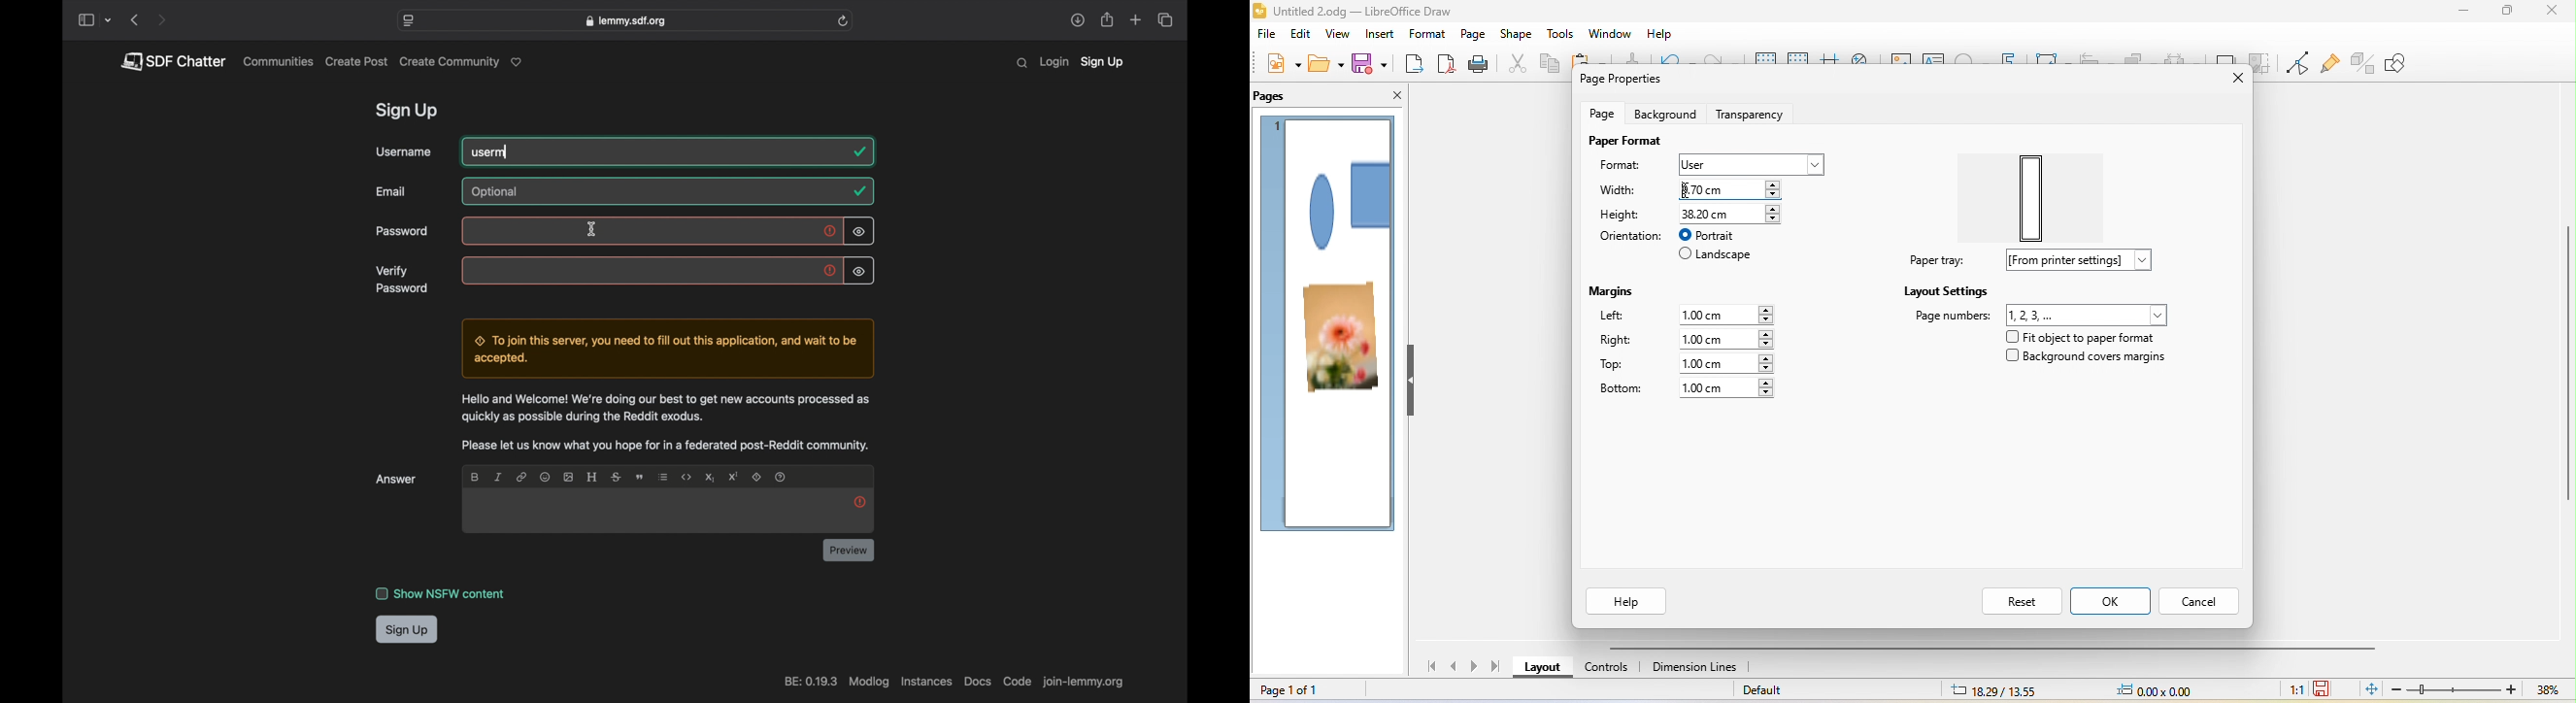 The height and width of the screenshot is (728, 2576). Describe the element at coordinates (831, 271) in the screenshot. I see `exclamation` at that location.